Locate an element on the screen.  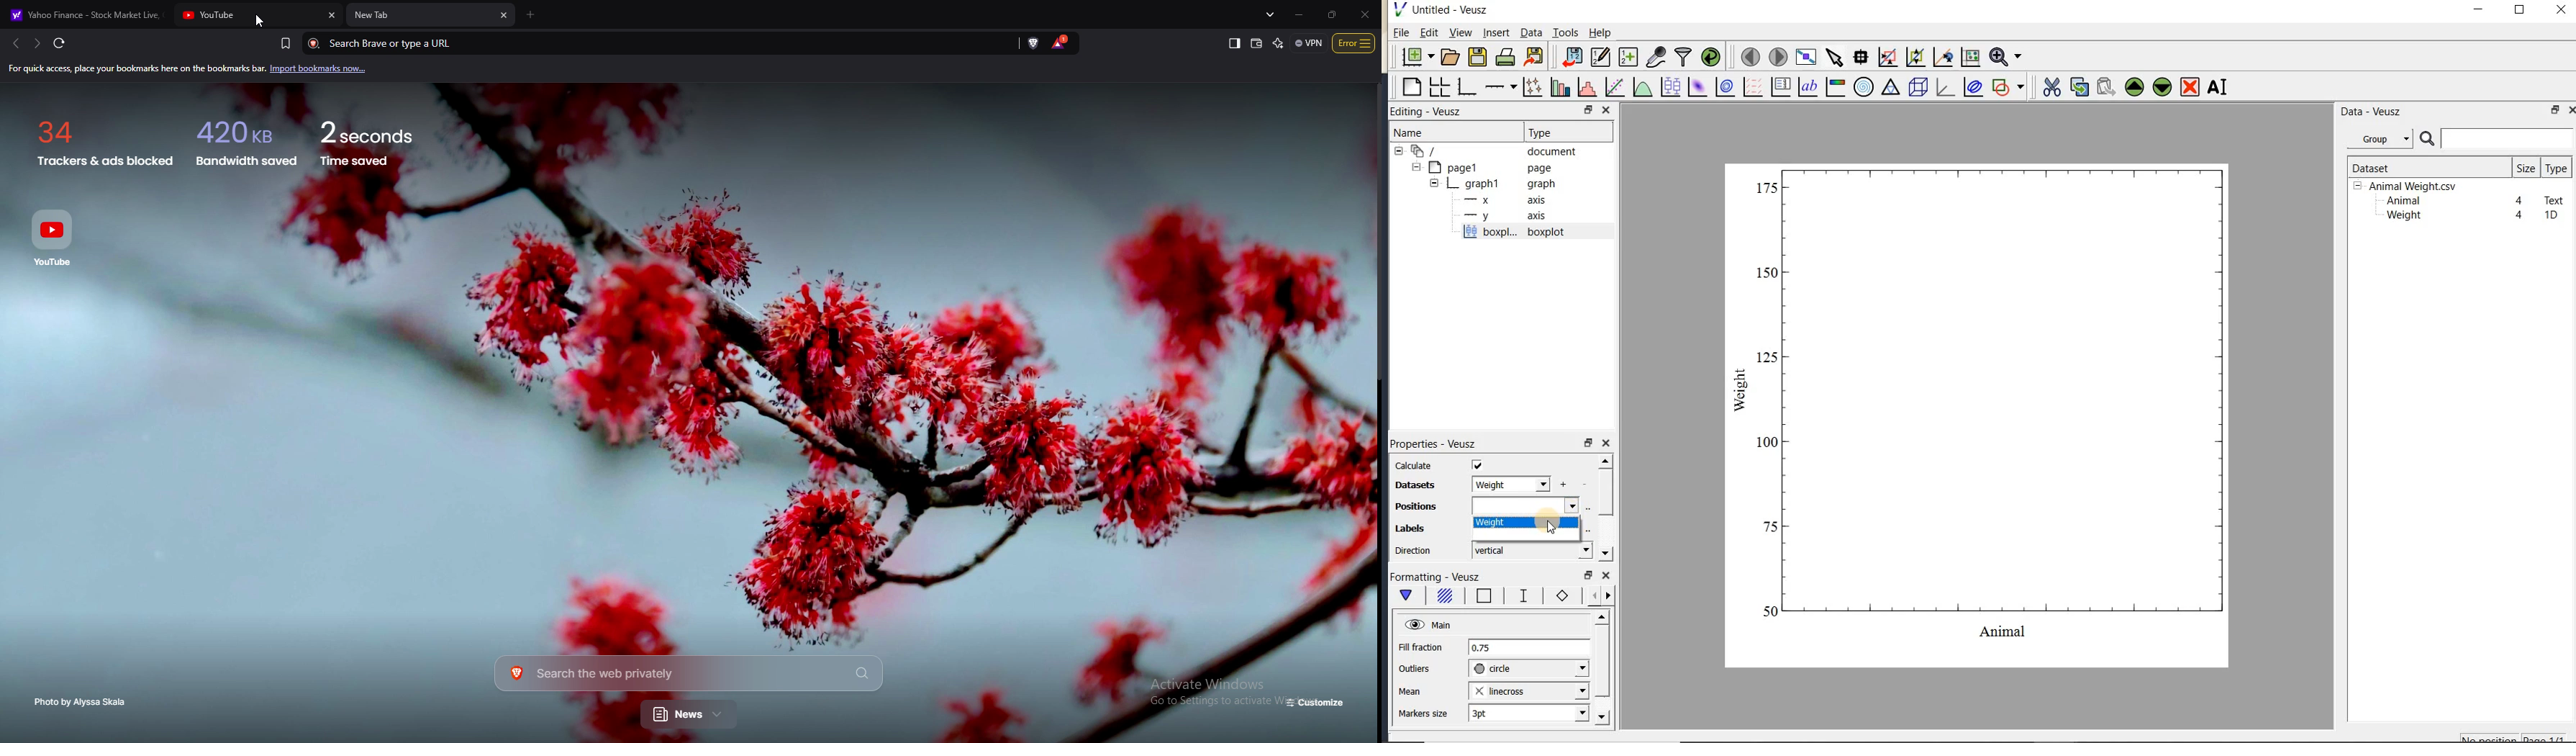
Positions is located at coordinates (1411, 507).